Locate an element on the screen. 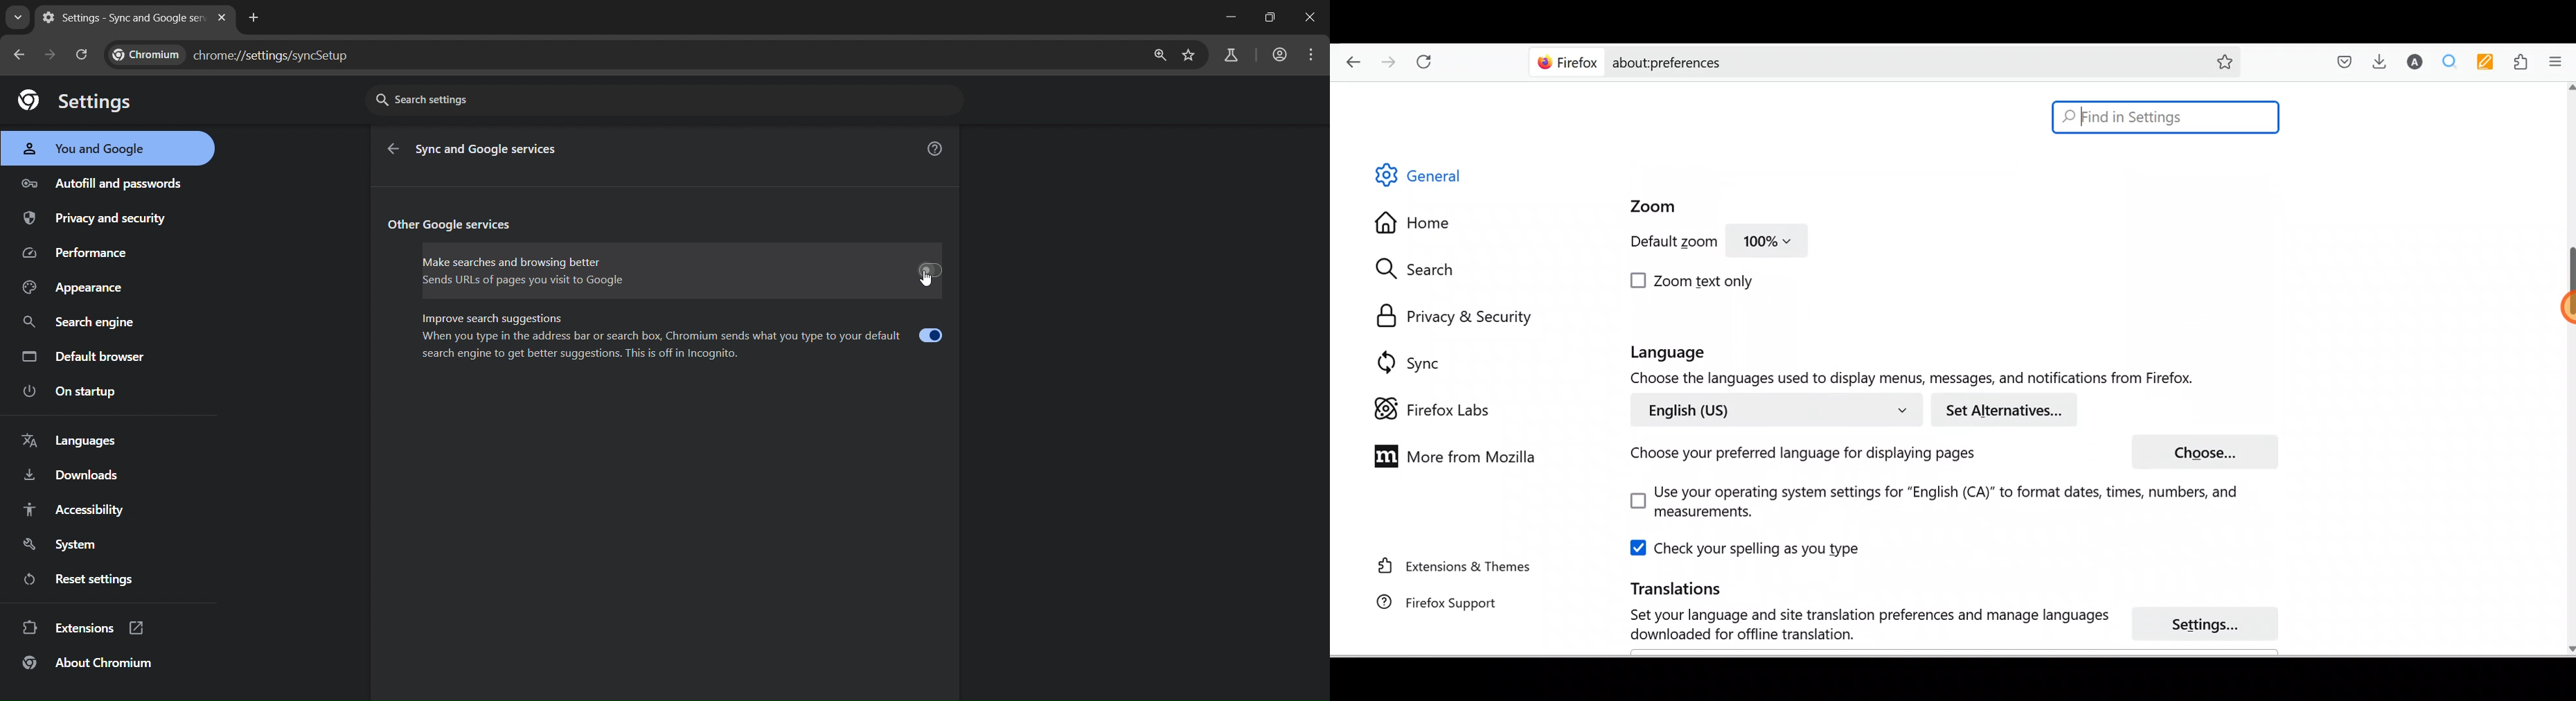 The height and width of the screenshot is (728, 2576). search labs is located at coordinates (1231, 55).